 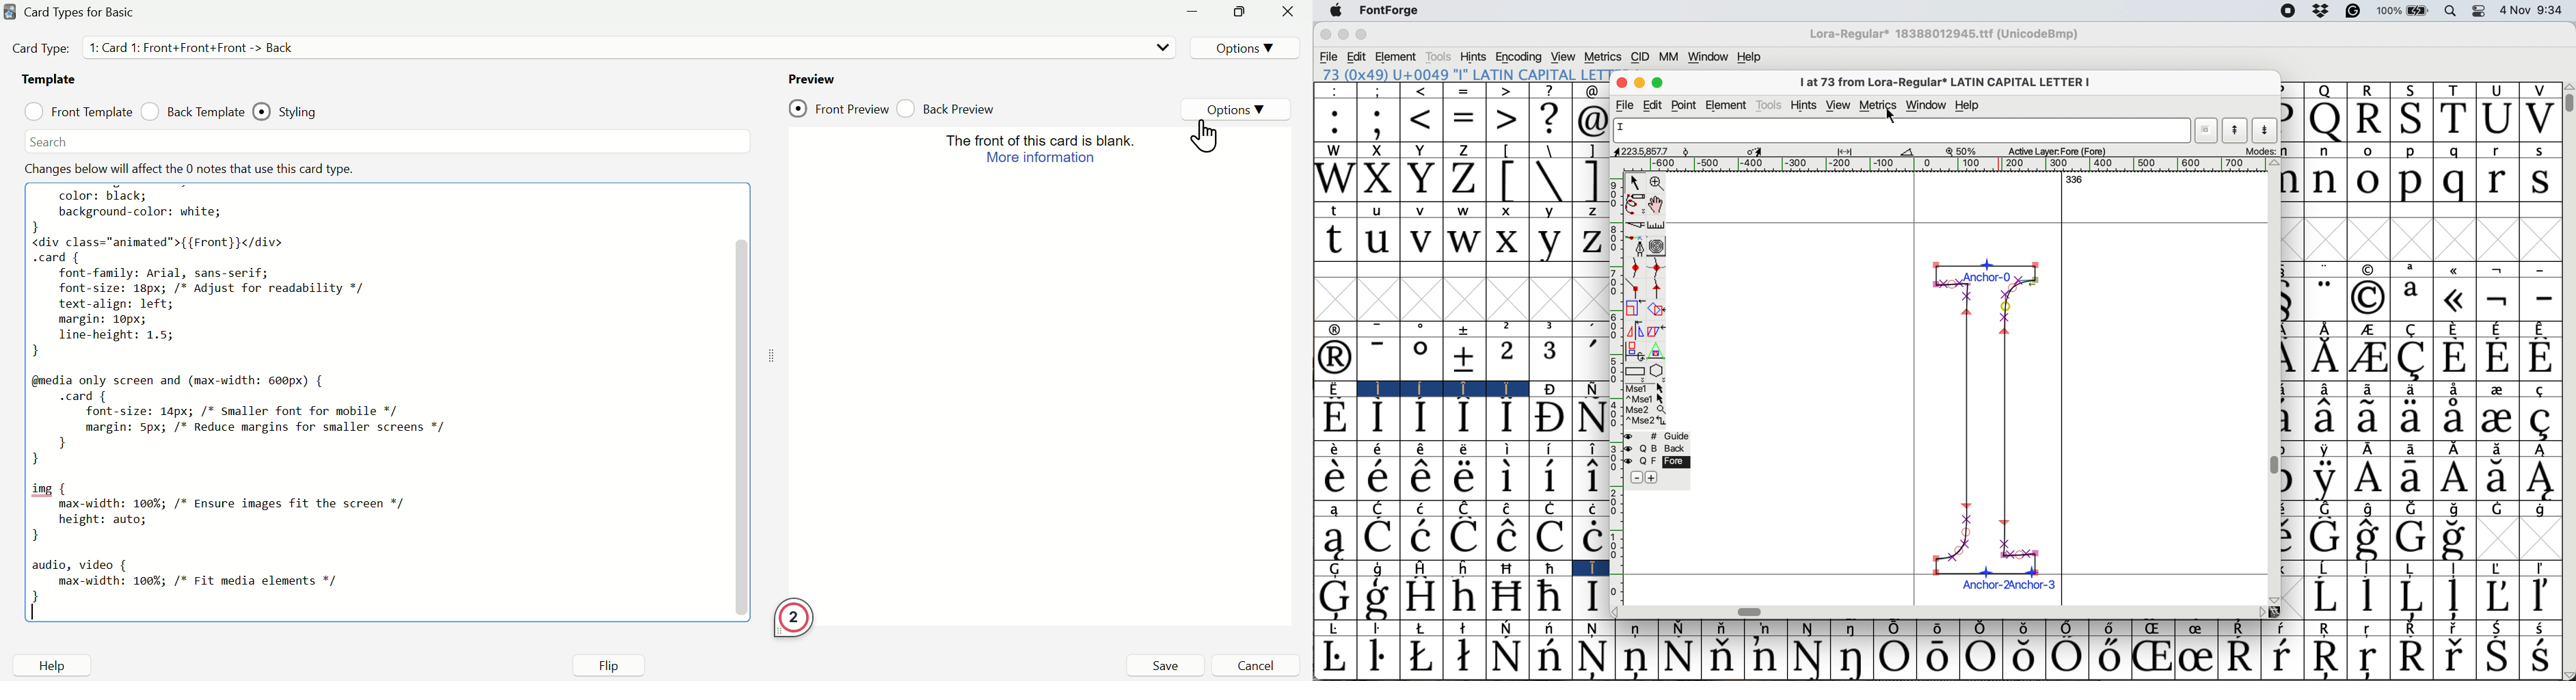 What do you see at coordinates (1653, 477) in the screenshot?
I see `add` at bounding box center [1653, 477].